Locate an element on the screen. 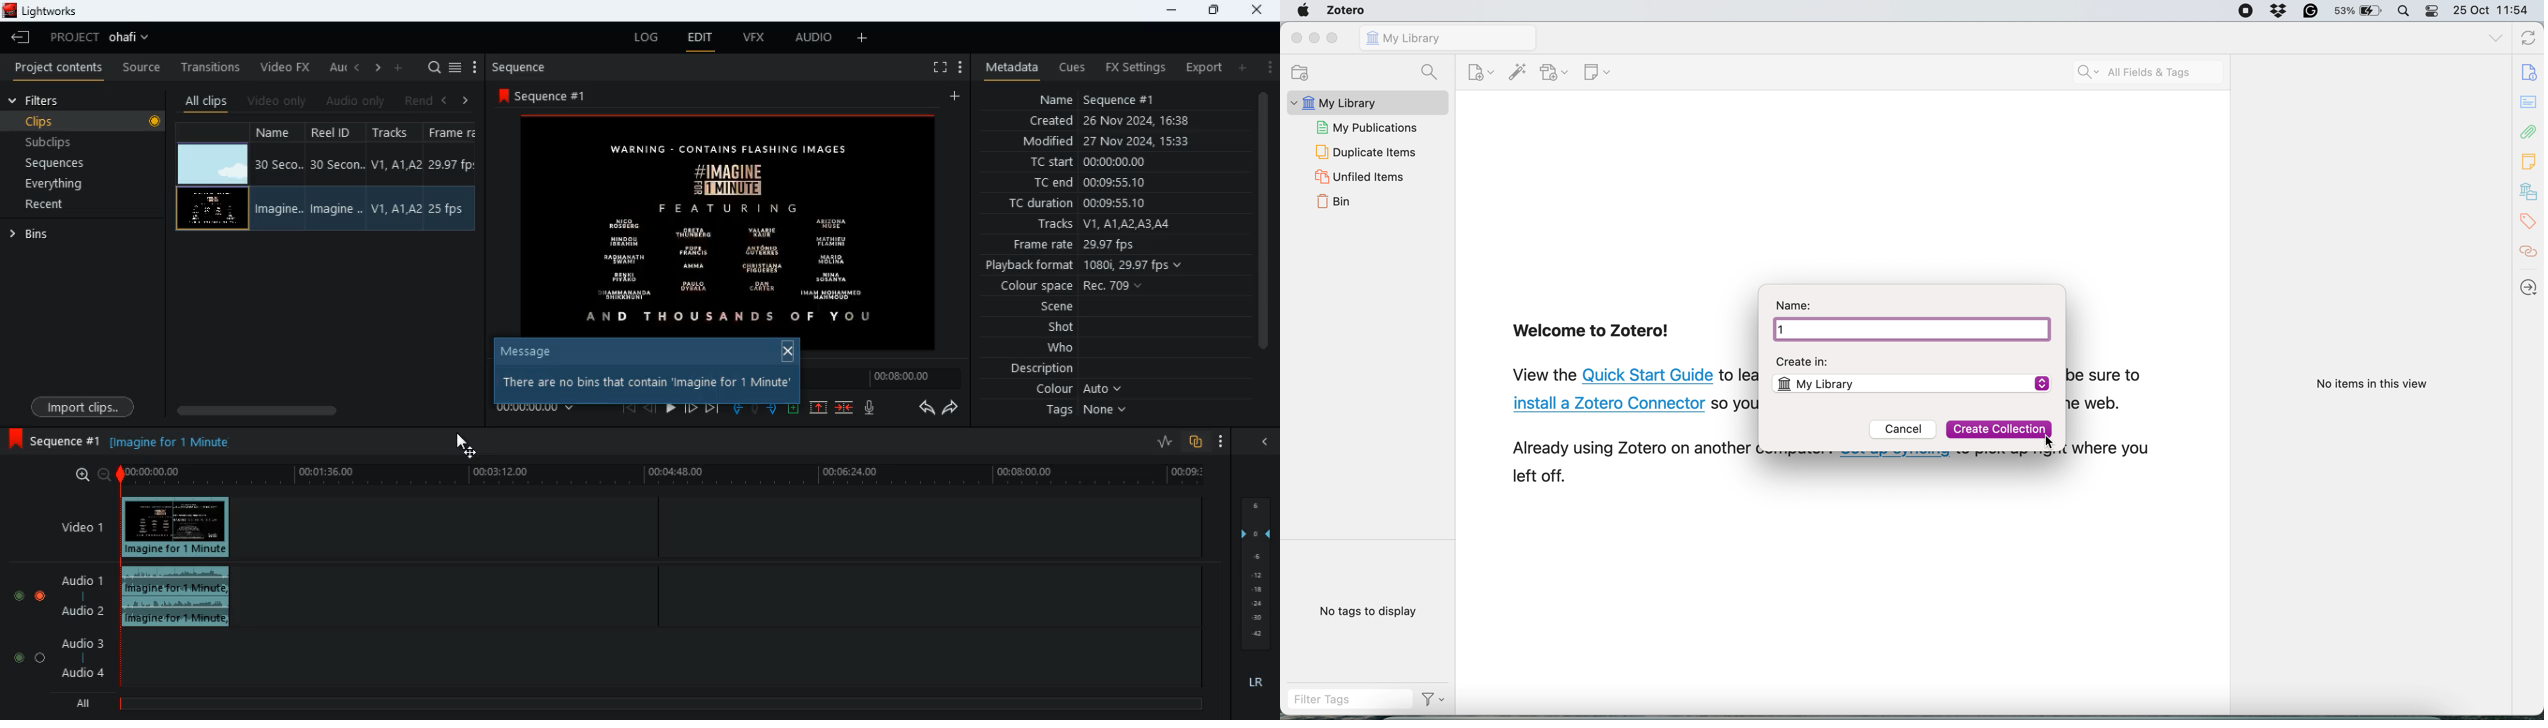  close is located at coordinates (1268, 442).